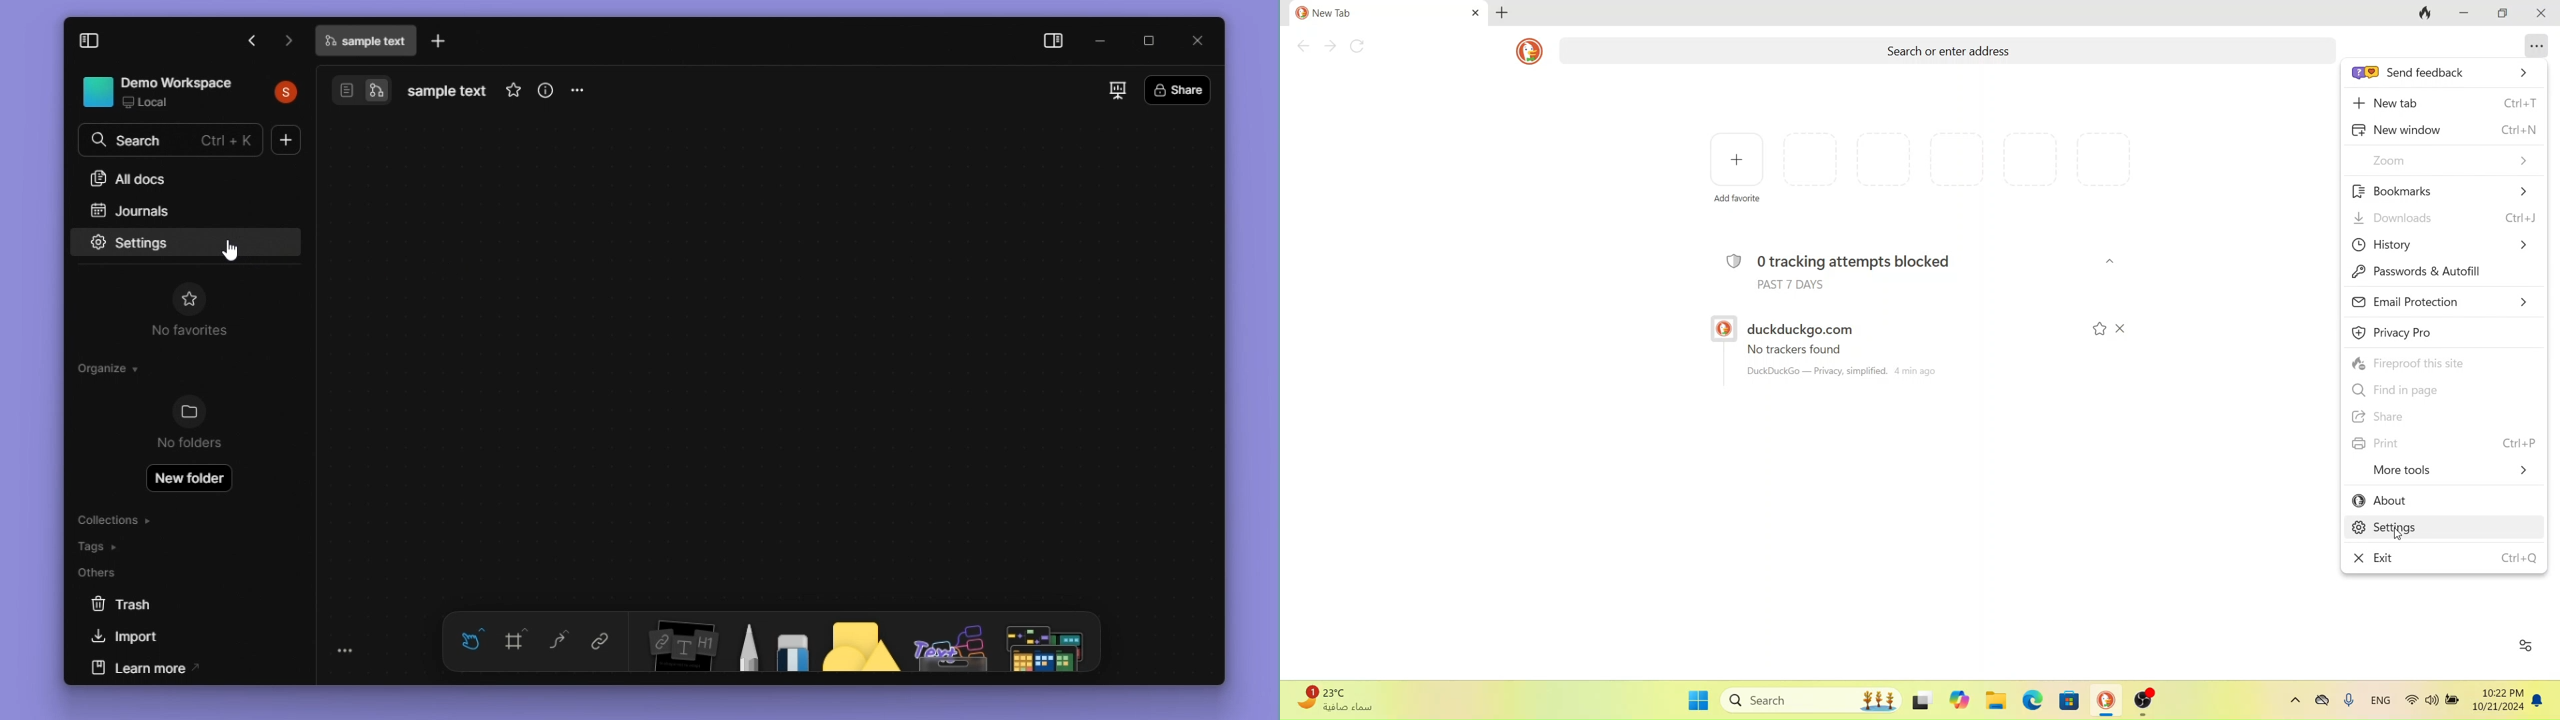  What do you see at coordinates (2112, 261) in the screenshot?
I see `close` at bounding box center [2112, 261].